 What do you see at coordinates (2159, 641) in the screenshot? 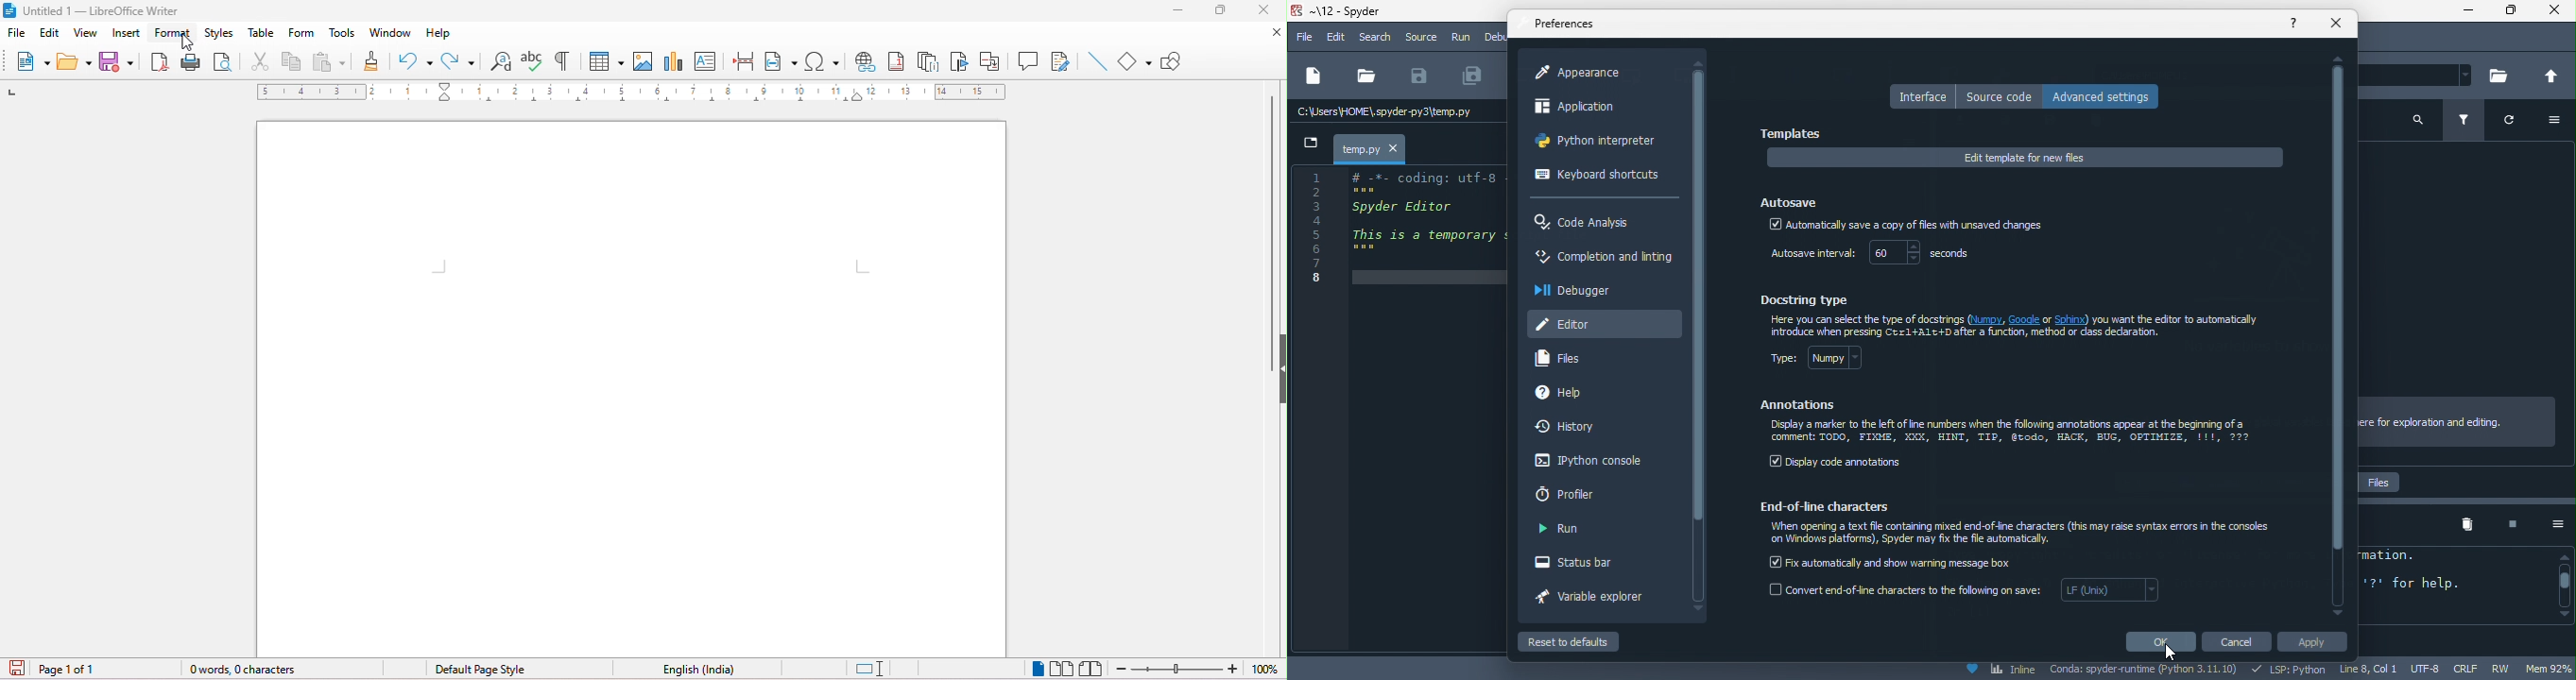
I see `ok` at bounding box center [2159, 641].